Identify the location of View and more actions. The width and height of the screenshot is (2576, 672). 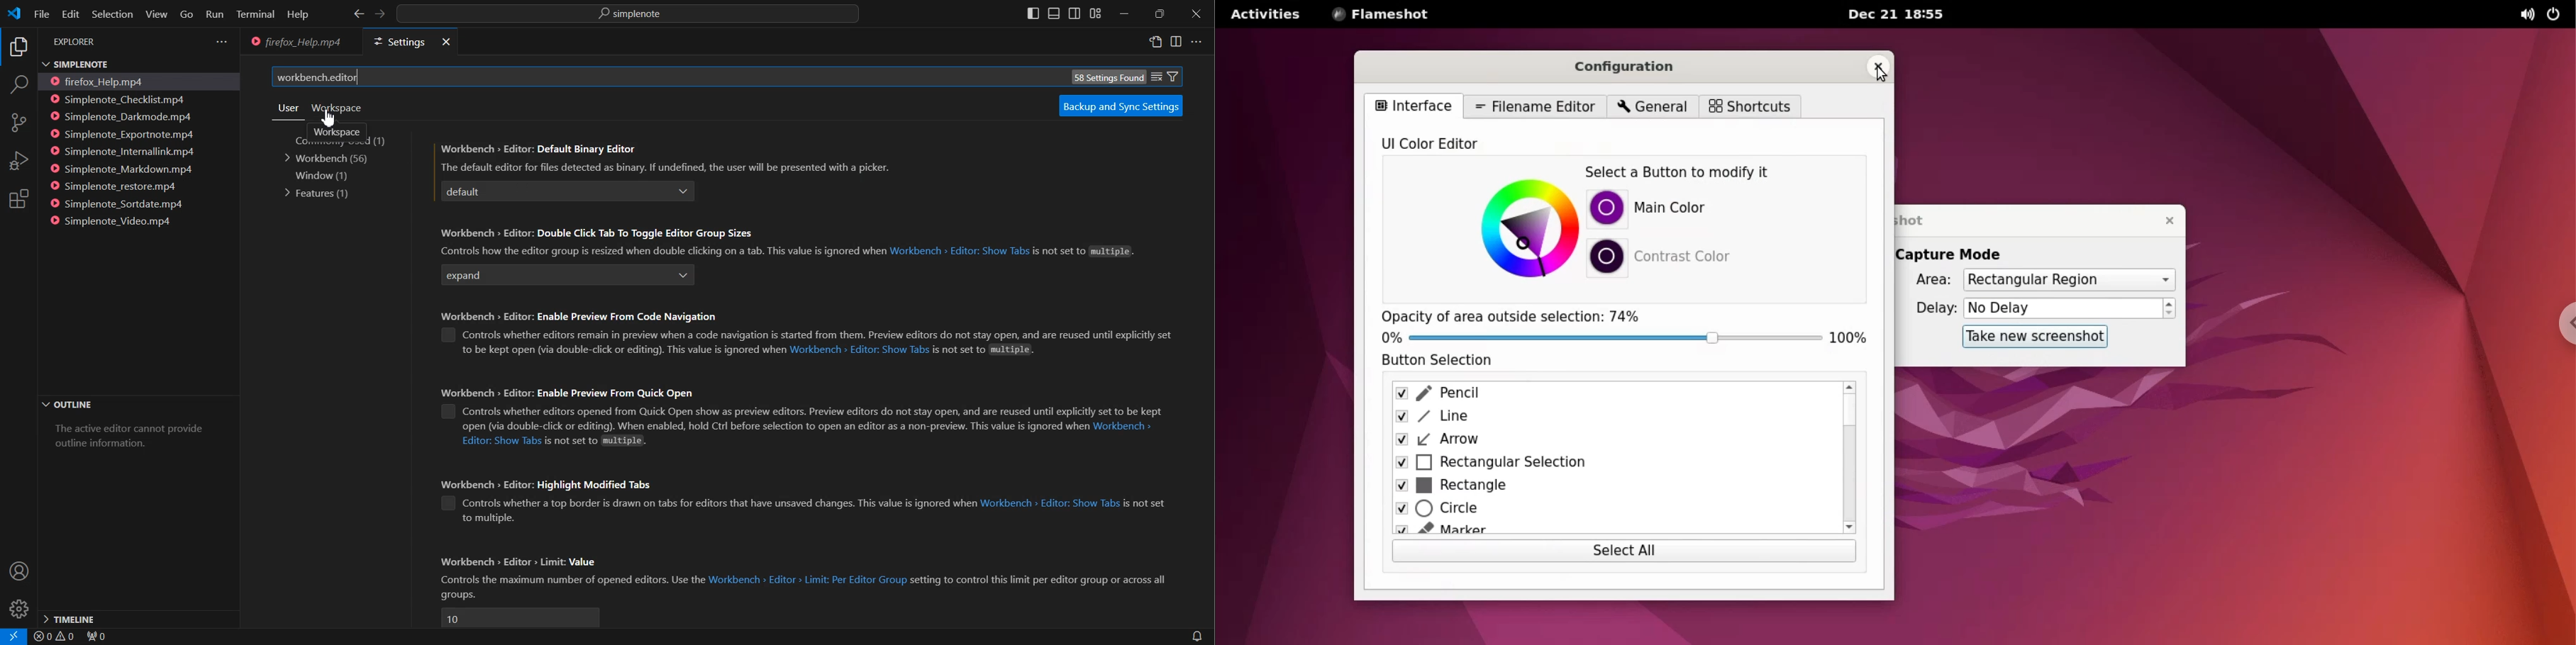
(221, 42).